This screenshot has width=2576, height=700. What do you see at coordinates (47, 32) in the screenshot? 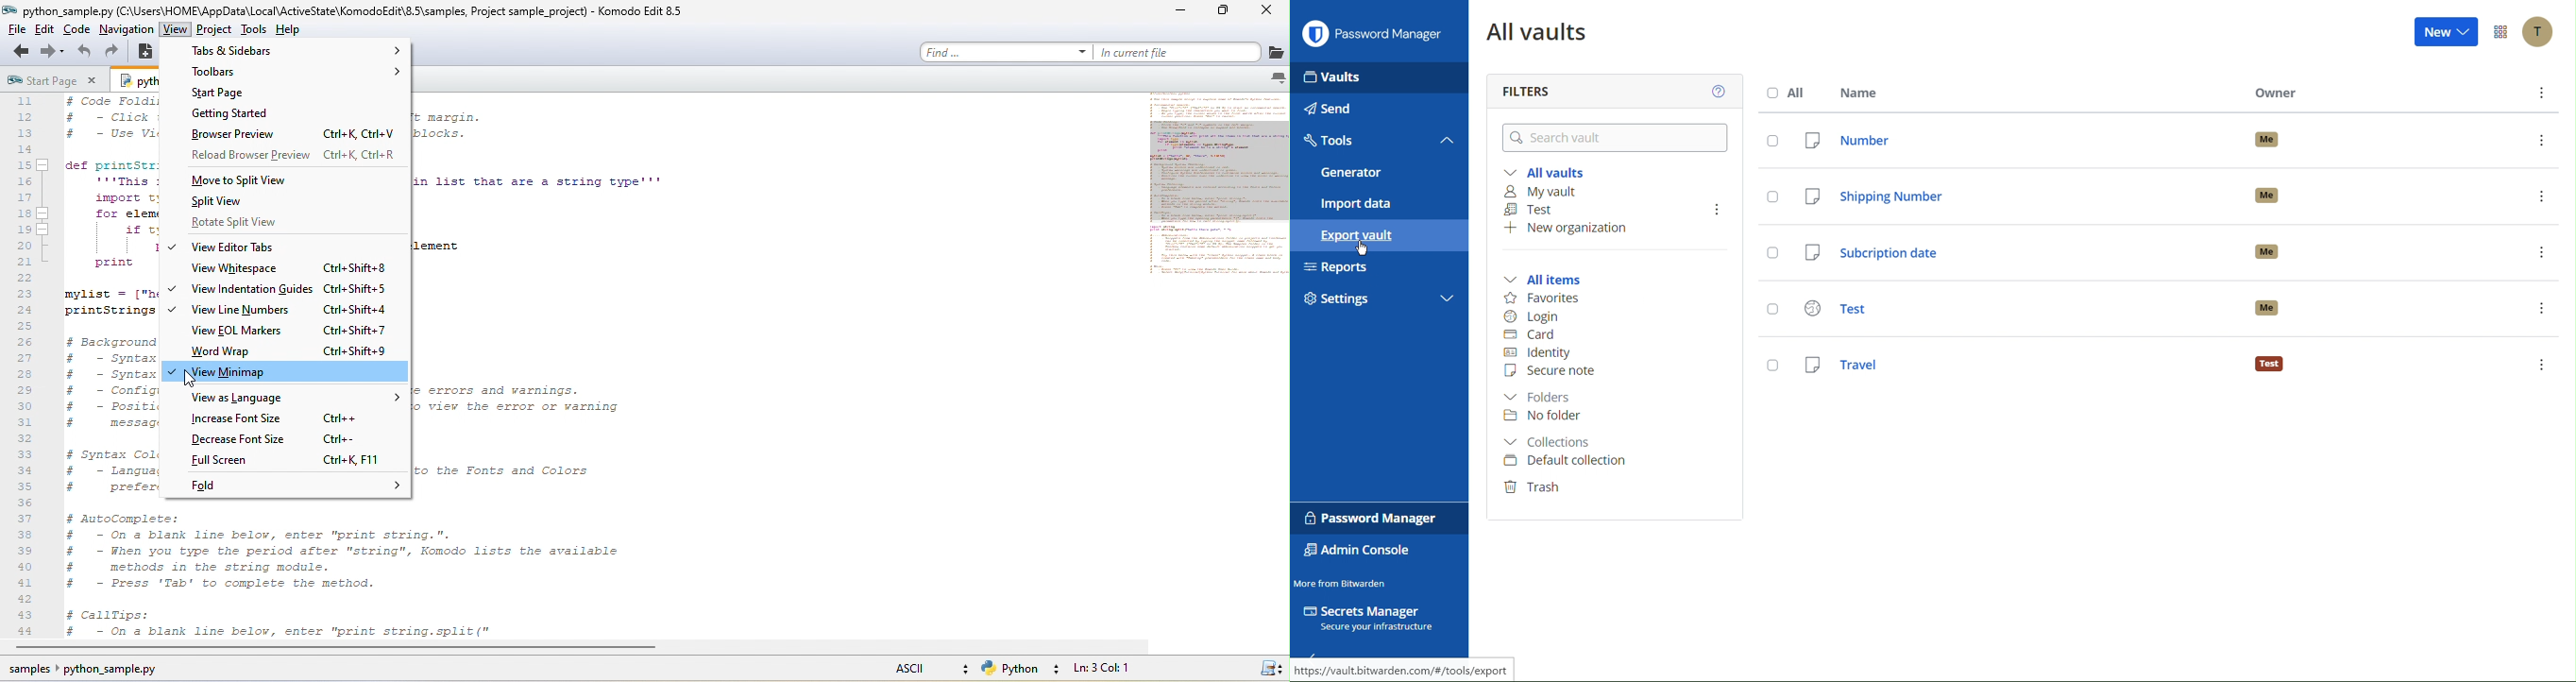
I see `edit` at bounding box center [47, 32].